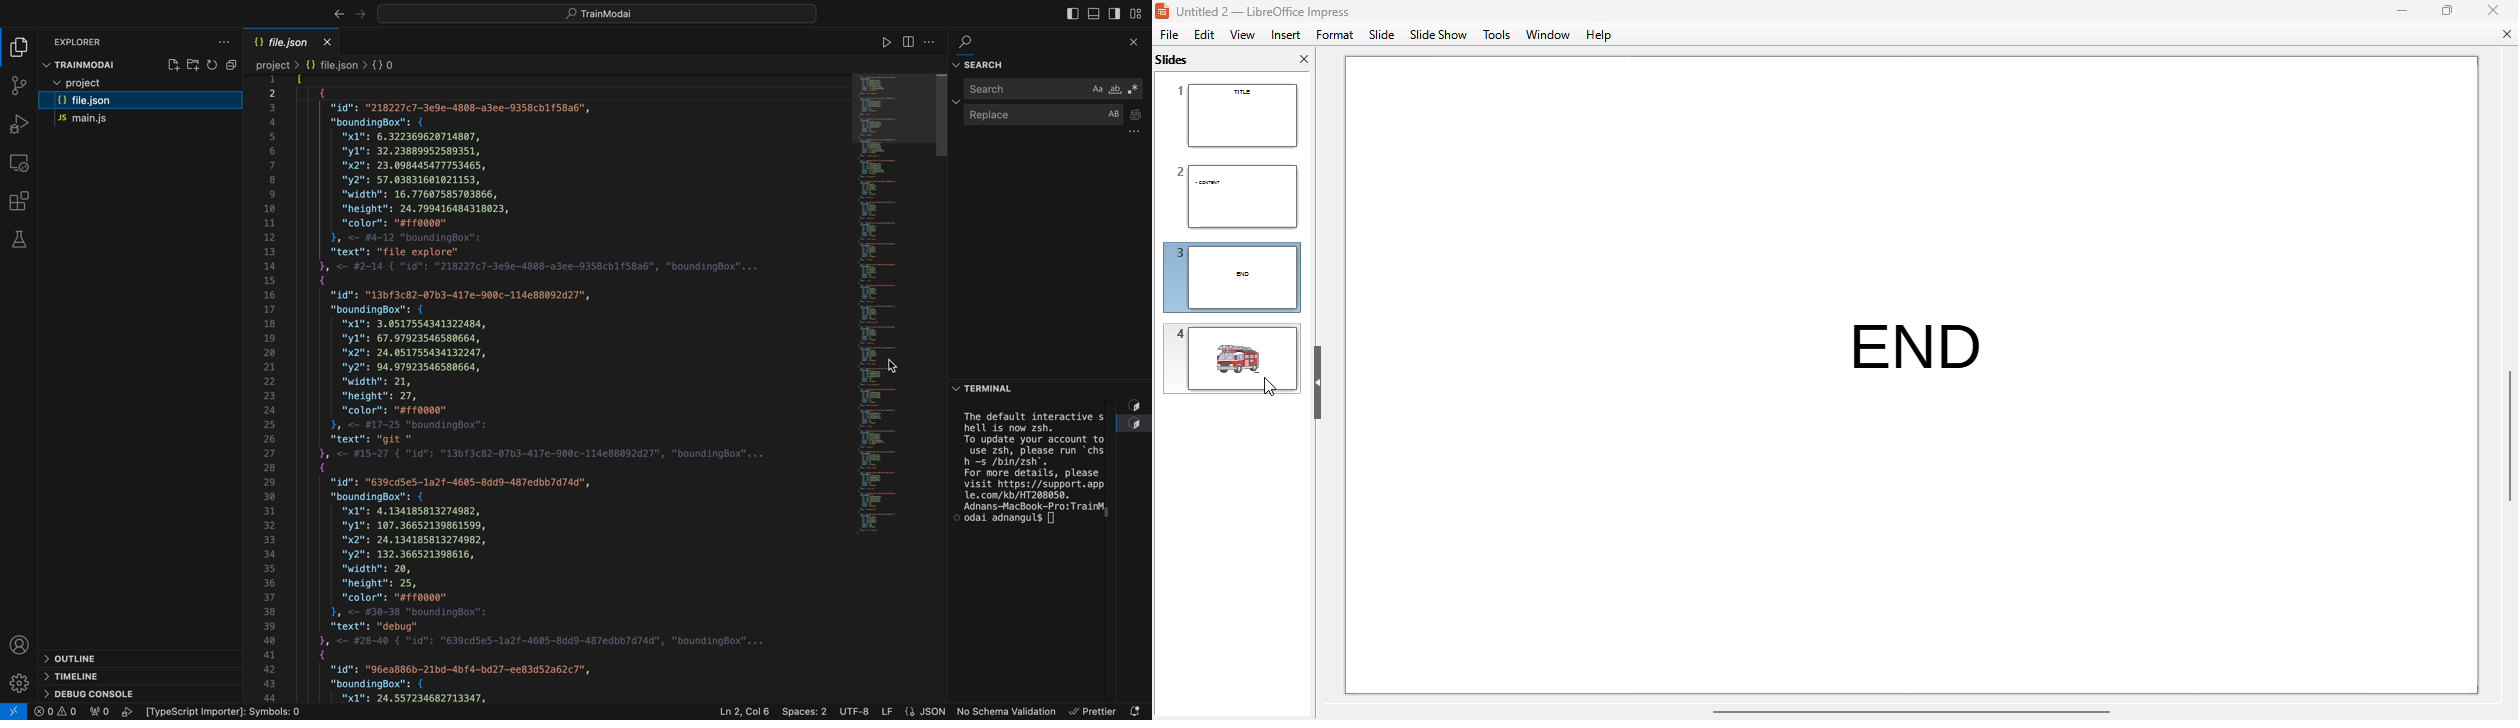 The image size is (2520, 728). Describe the element at coordinates (21, 48) in the screenshot. I see `file explorer ` at that location.